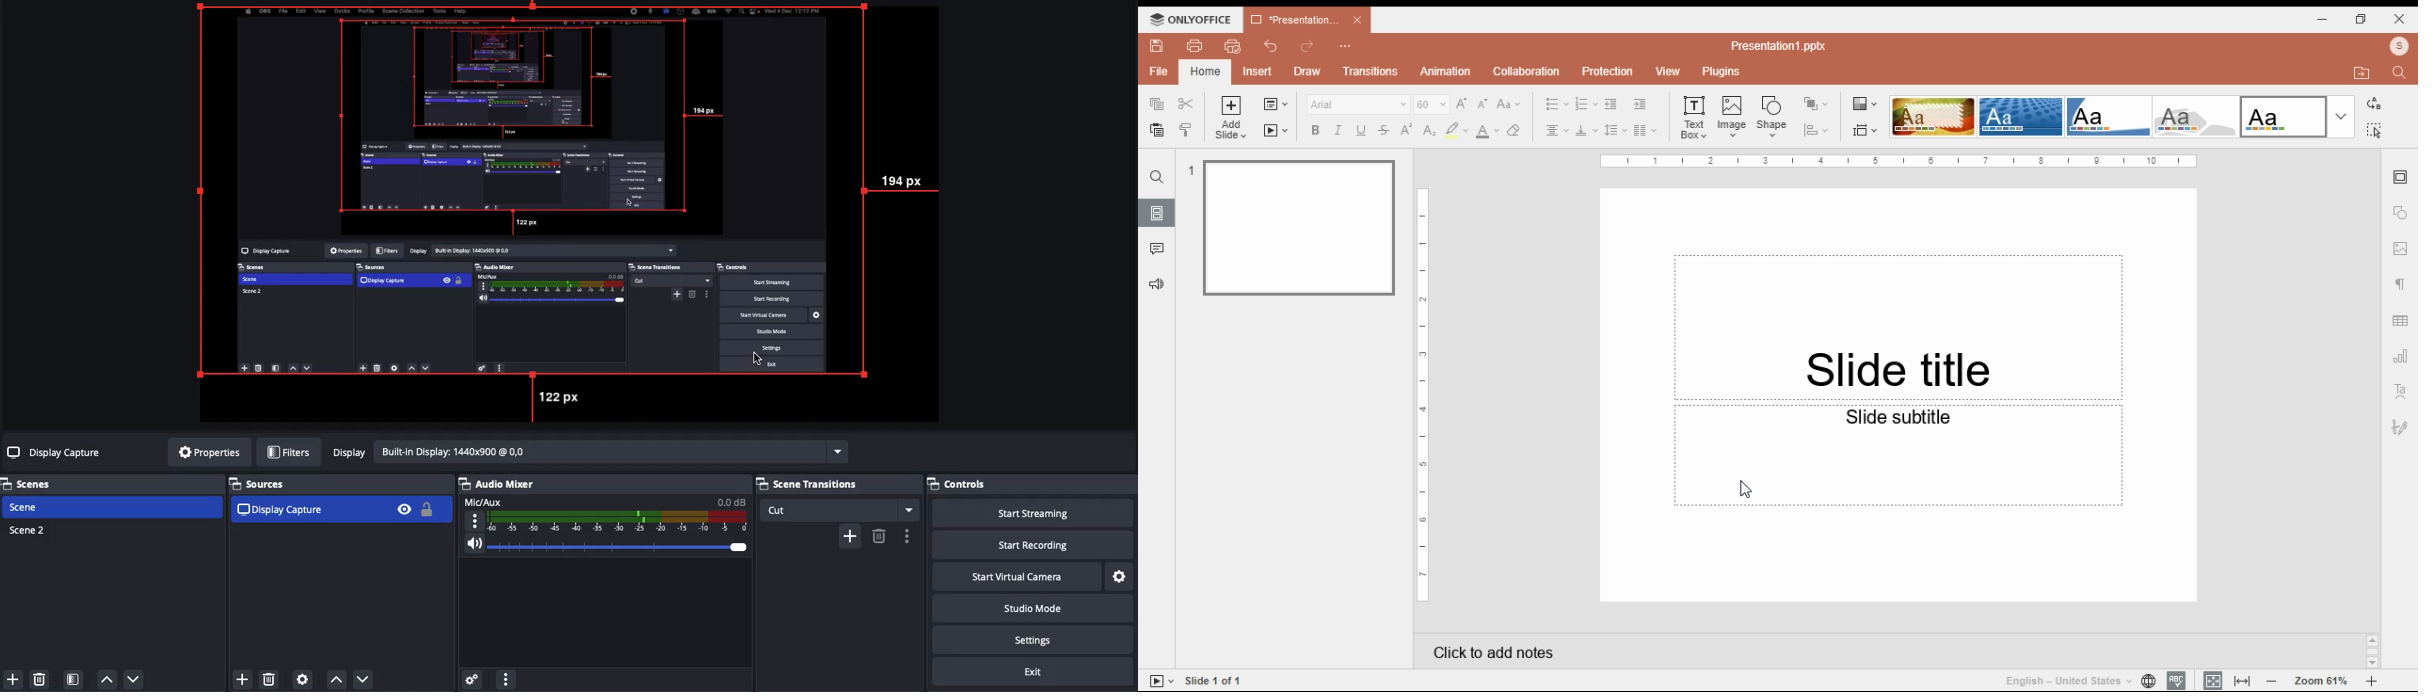 The width and height of the screenshot is (2436, 700). Describe the element at coordinates (1156, 46) in the screenshot. I see `save` at that location.